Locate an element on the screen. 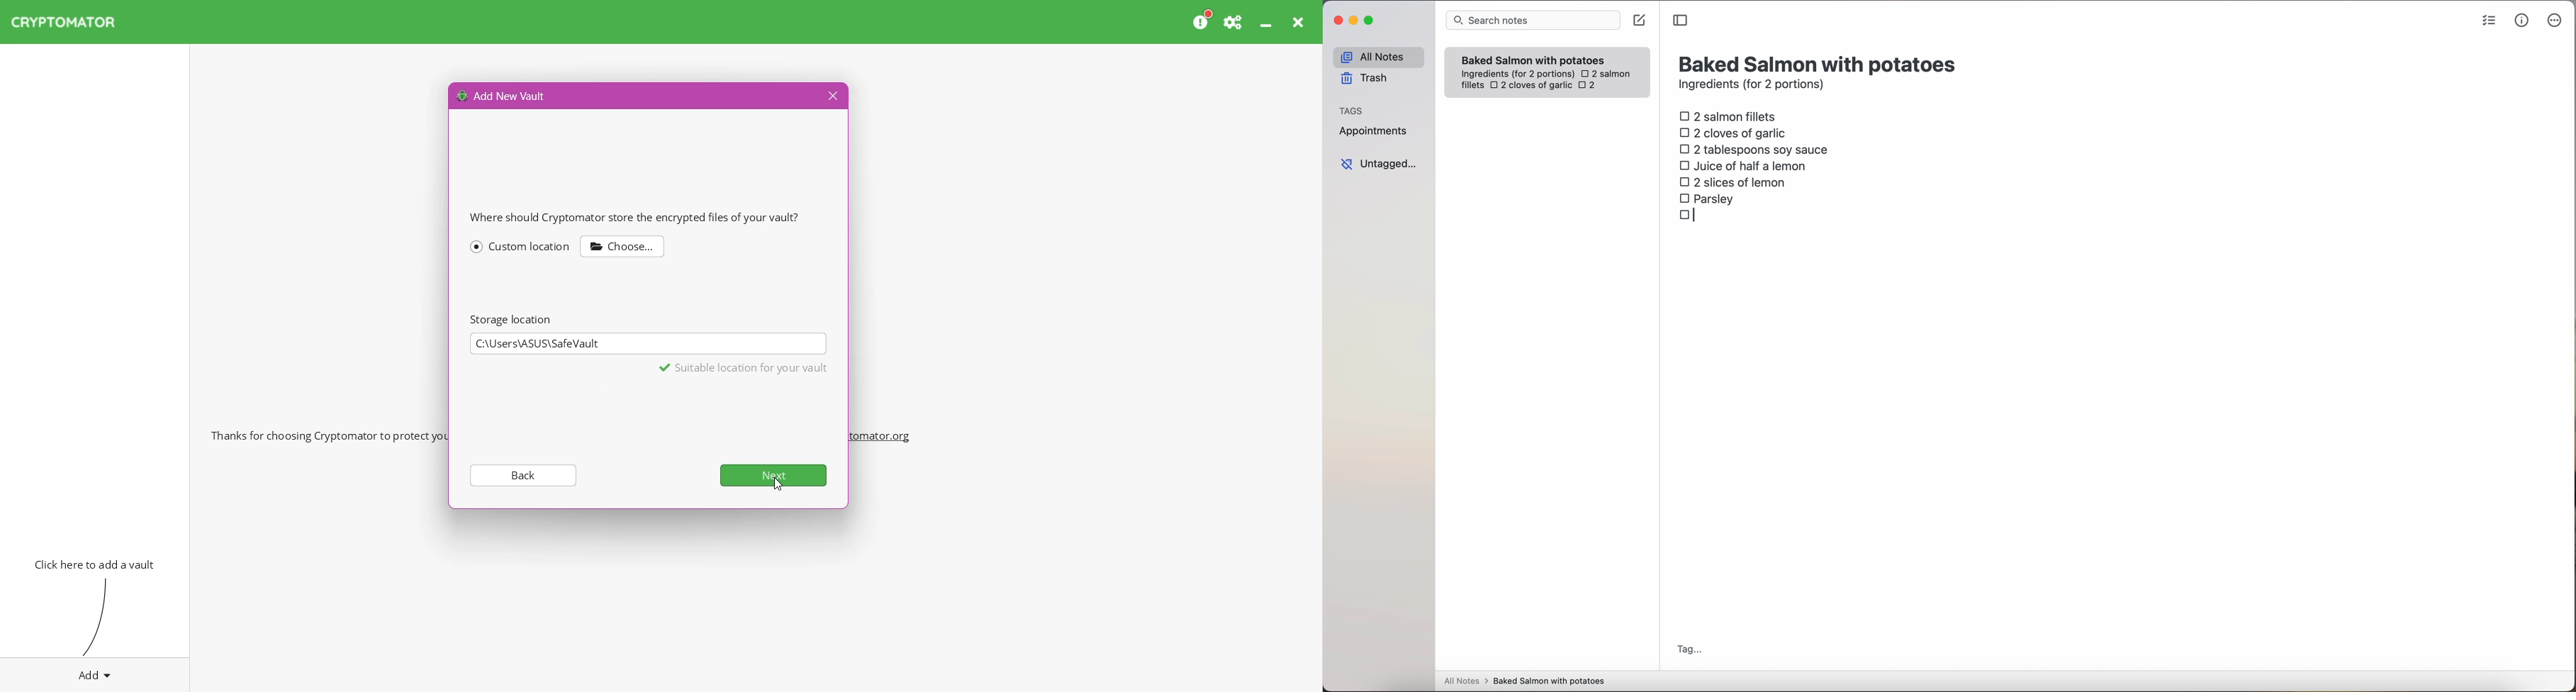  Add is located at coordinates (95, 672).